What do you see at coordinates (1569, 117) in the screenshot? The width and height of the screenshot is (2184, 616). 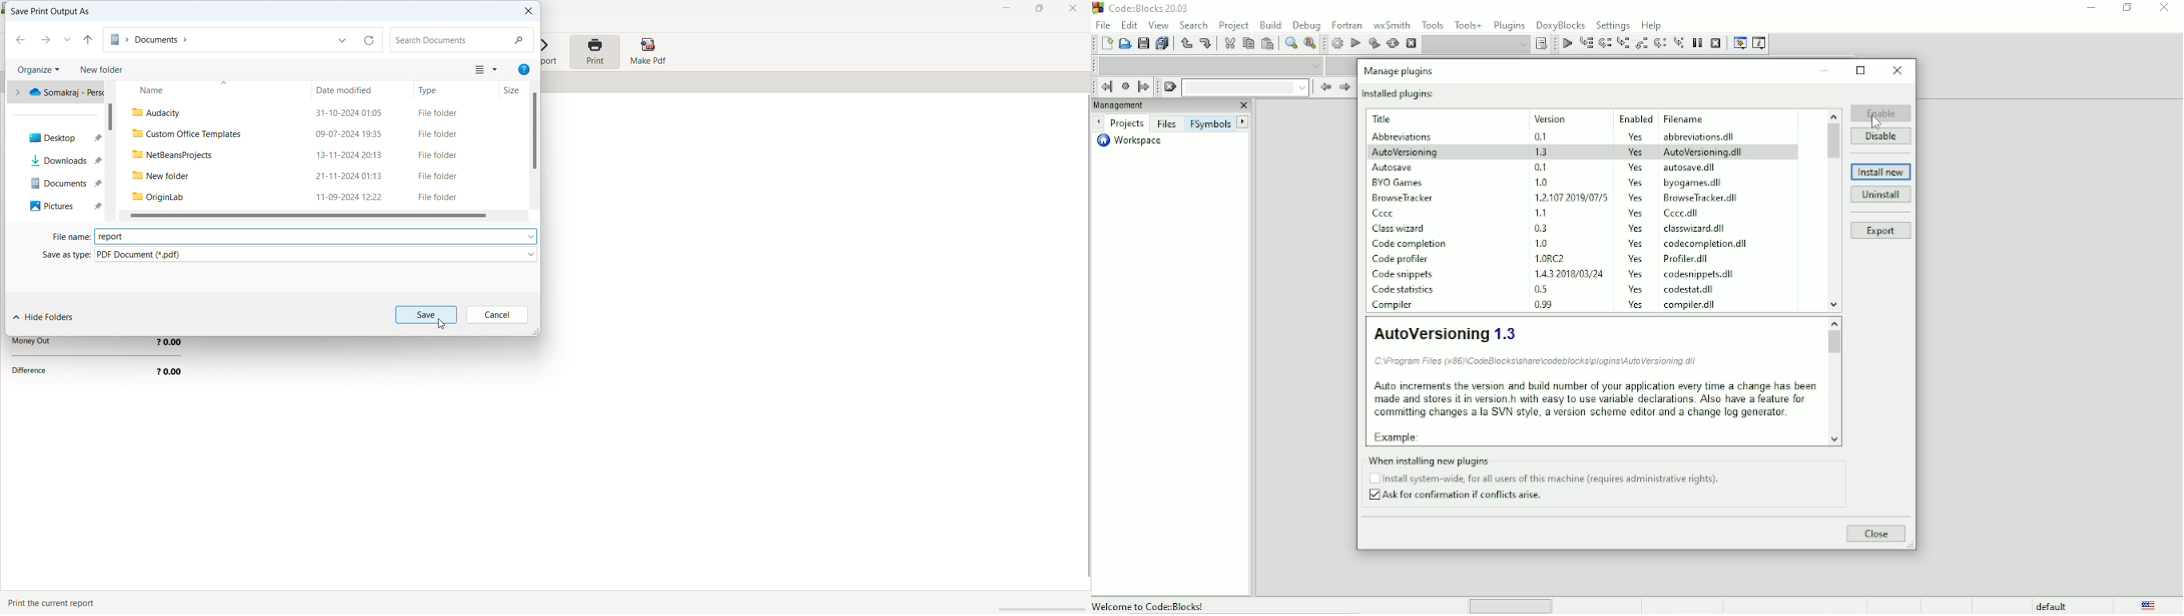 I see `Version` at bounding box center [1569, 117].